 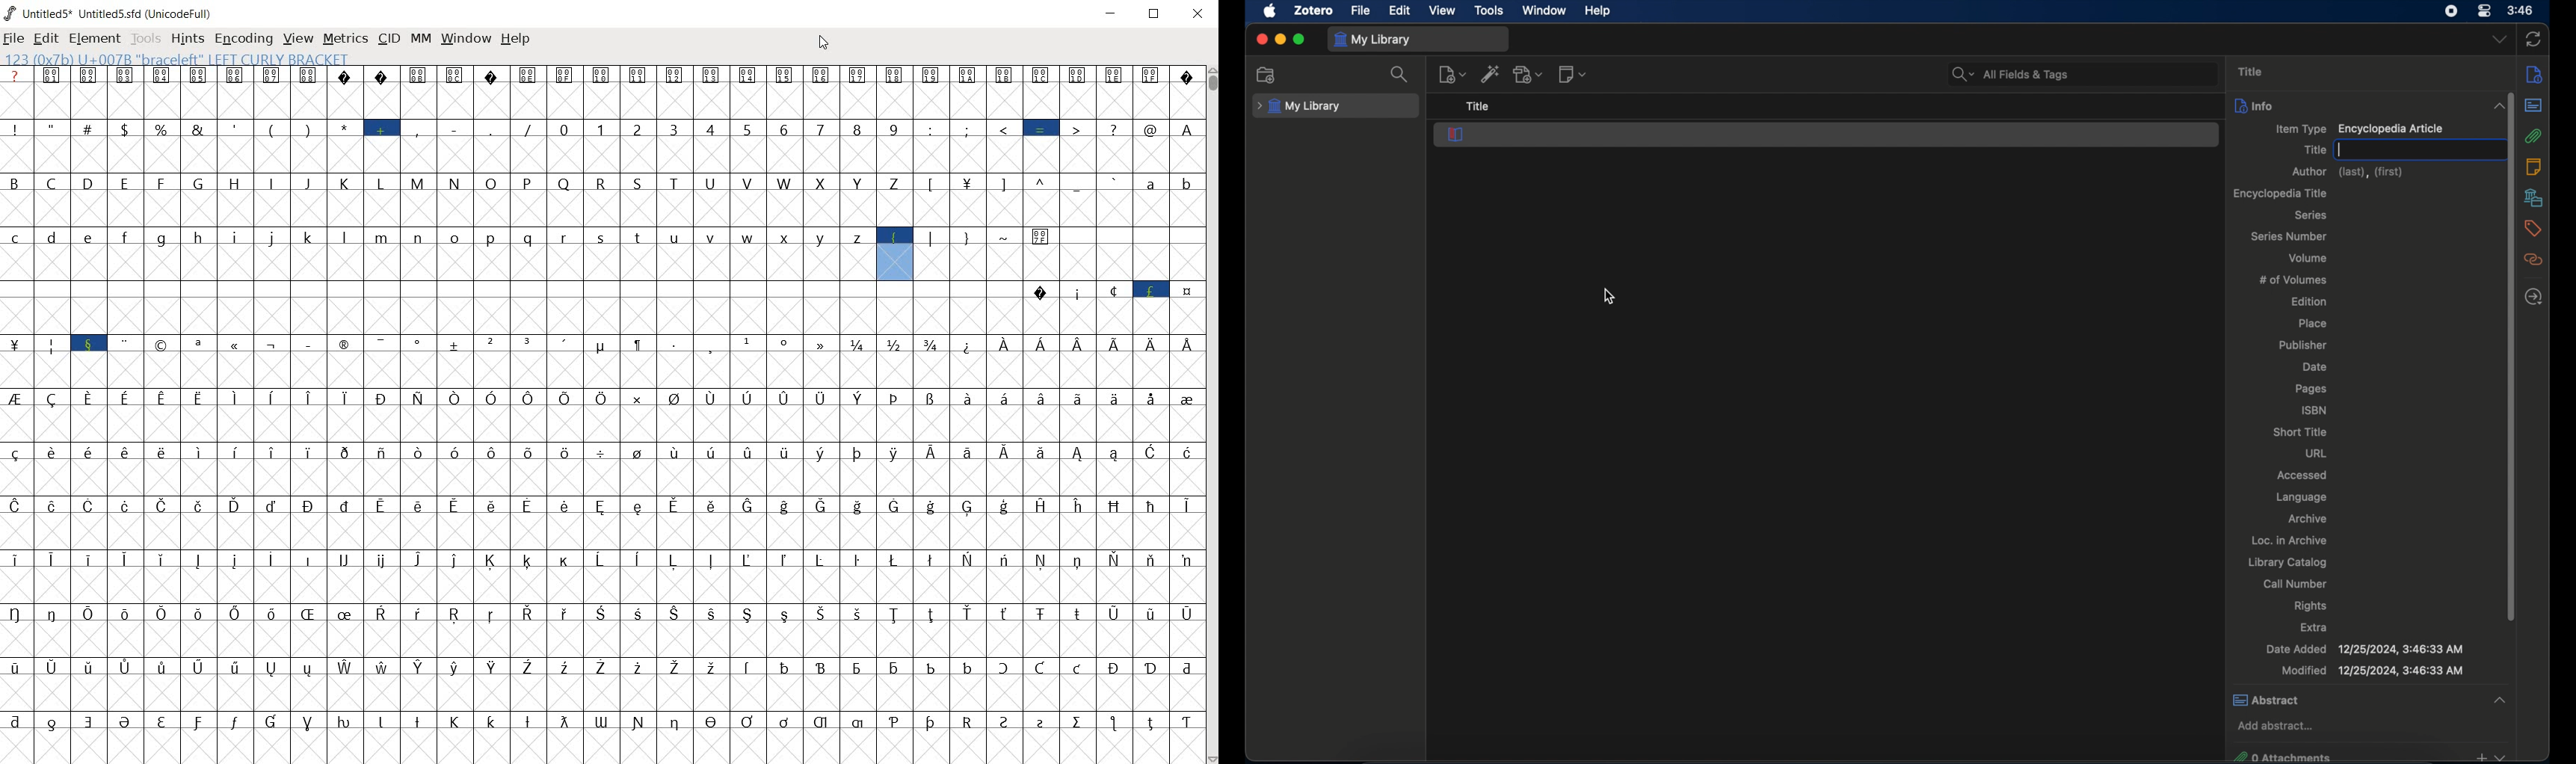 What do you see at coordinates (2351, 173) in the screenshot?
I see `author` at bounding box center [2351, 173].